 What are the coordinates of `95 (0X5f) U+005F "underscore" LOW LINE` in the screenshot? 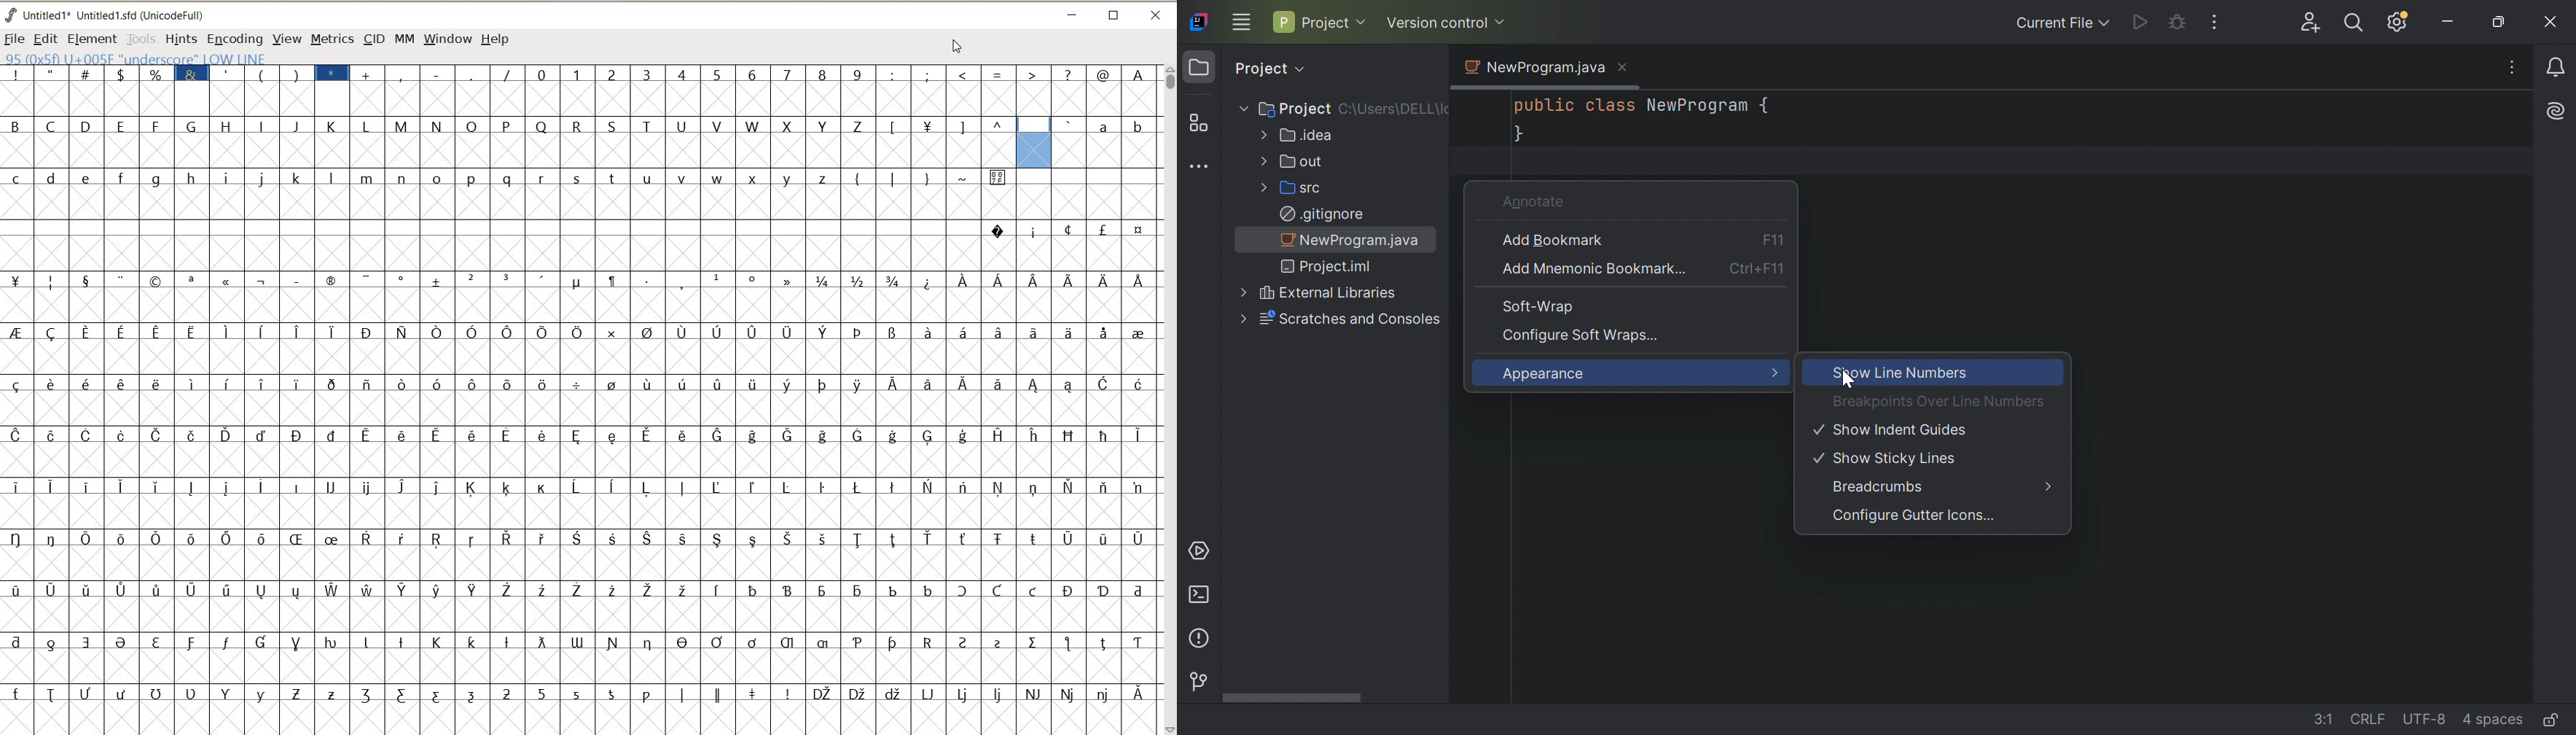 It's located at (135, 58).